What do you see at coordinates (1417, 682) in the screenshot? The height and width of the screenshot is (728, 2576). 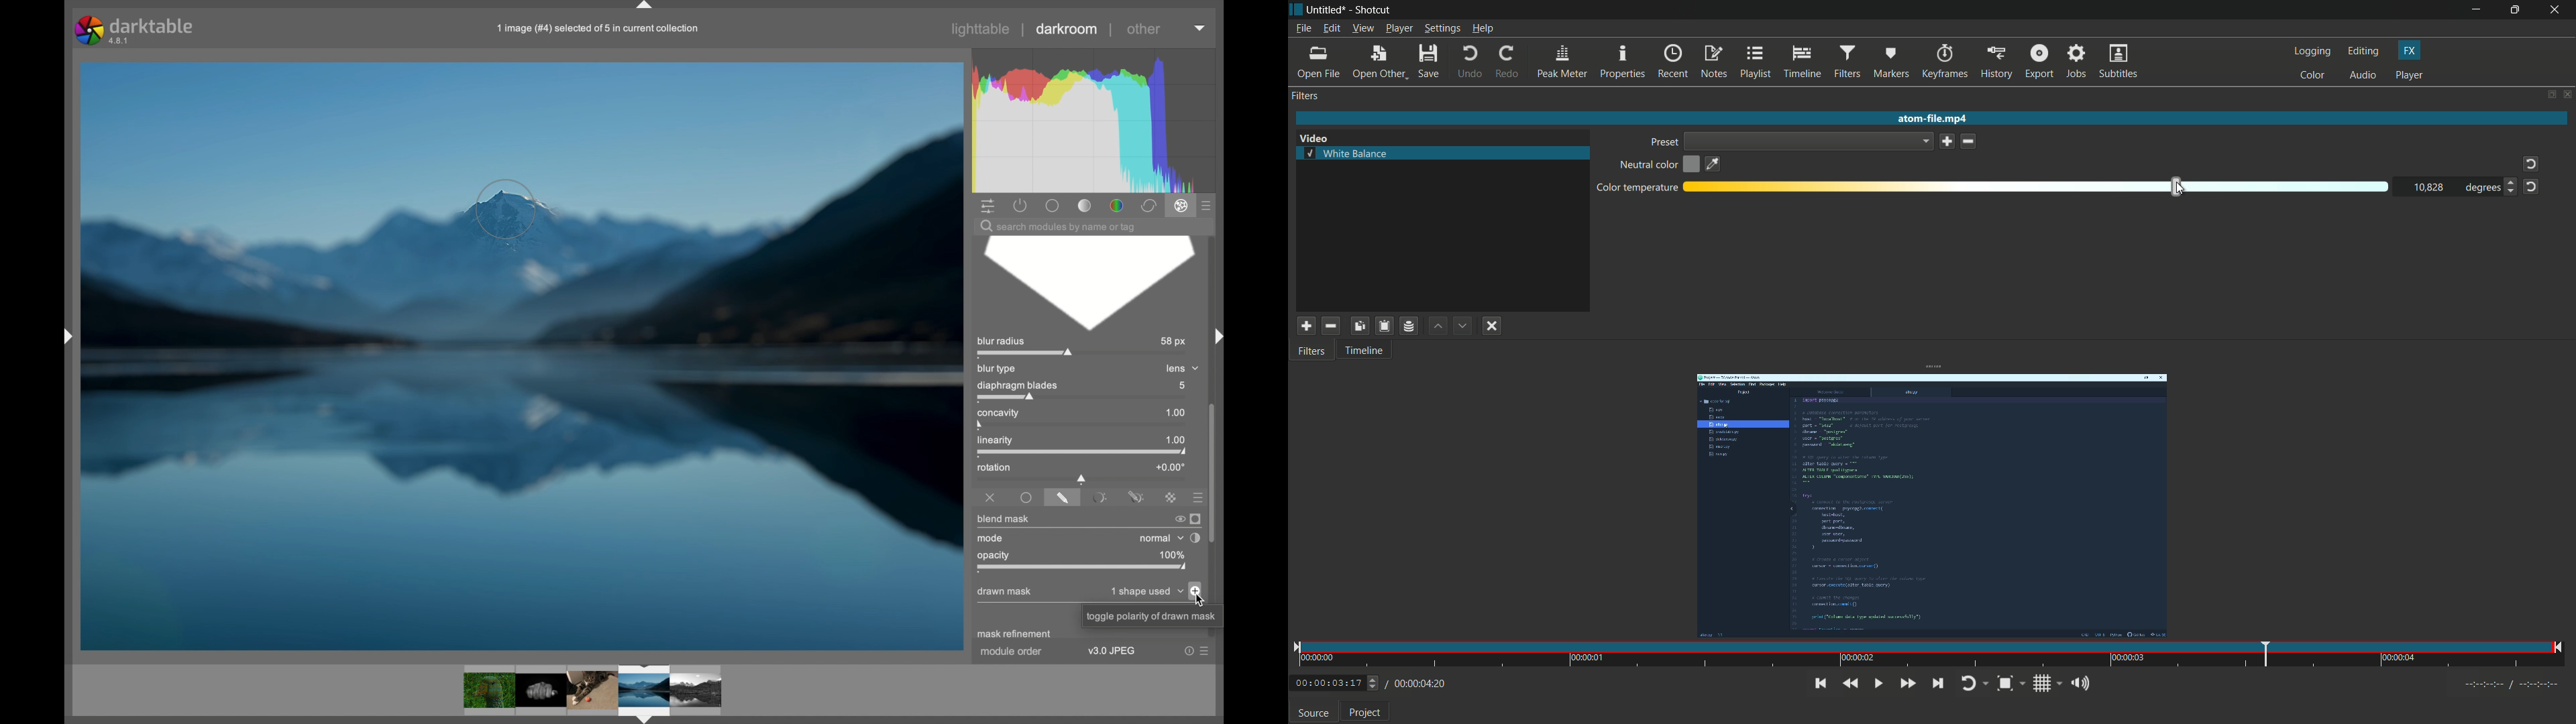 I see ` / 00:00:04:20 (total time)` at bounding box center [1417, 682].